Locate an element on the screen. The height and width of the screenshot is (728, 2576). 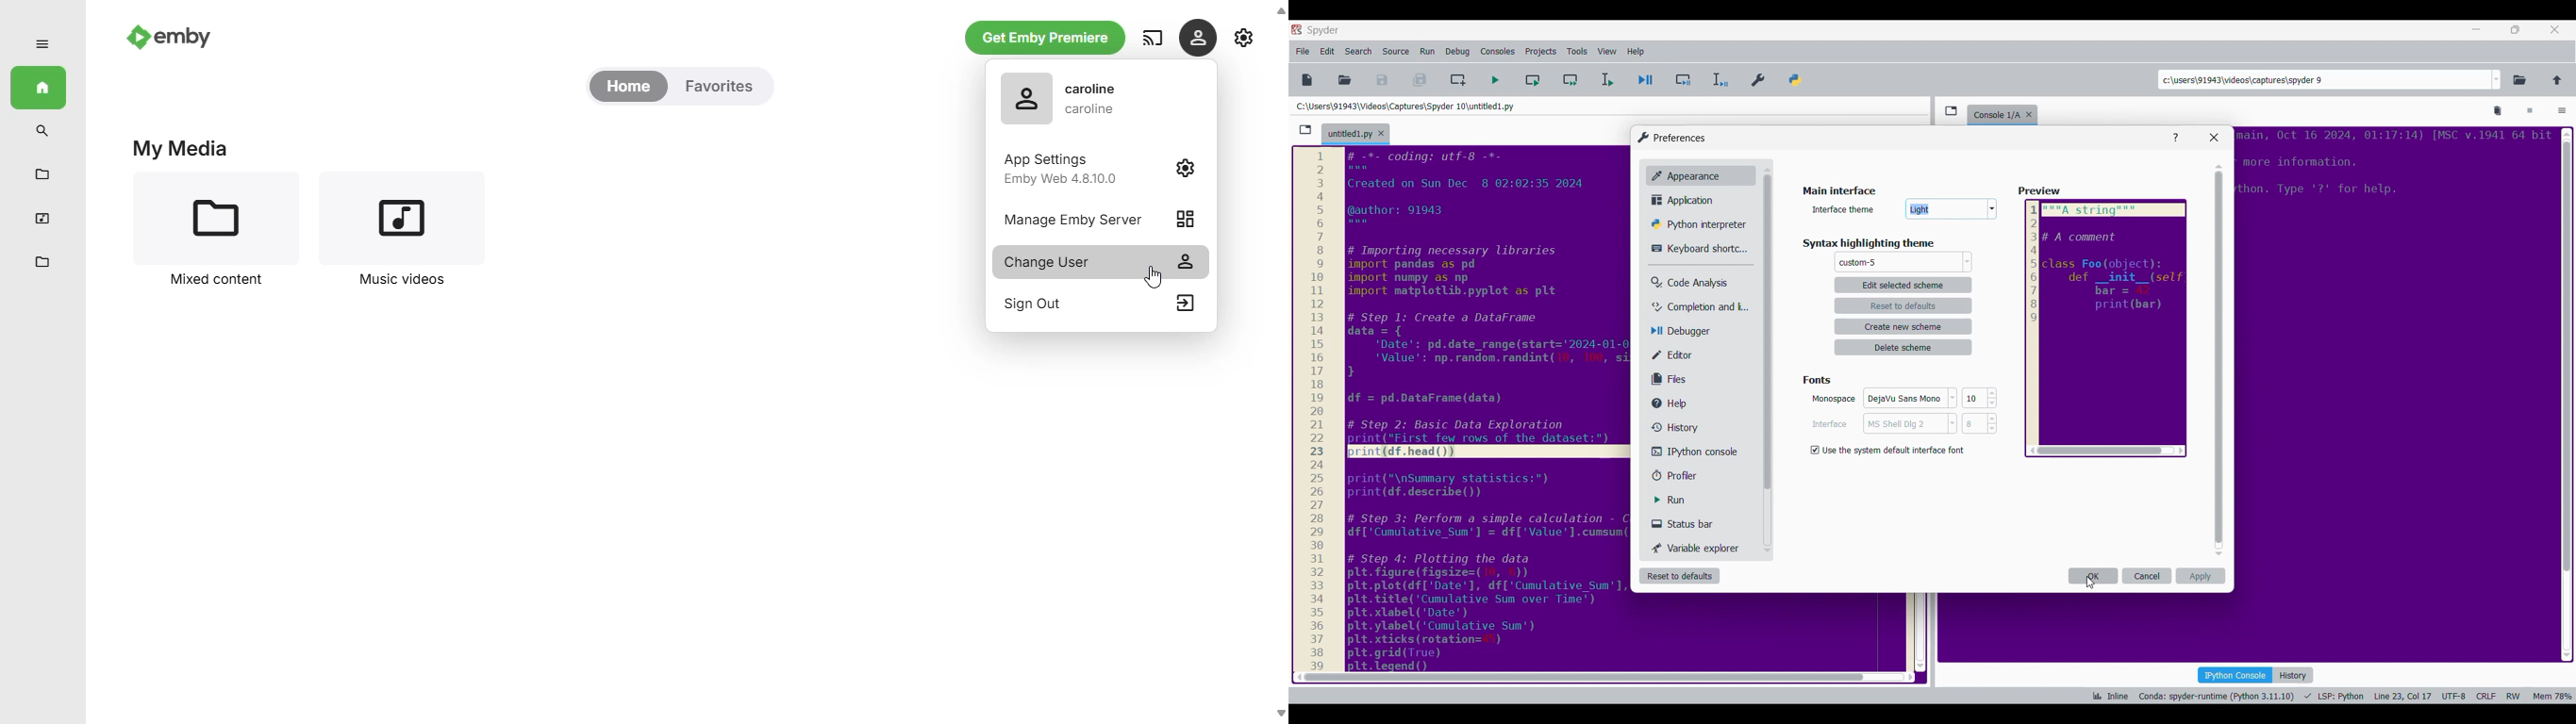
Files is located at coordinates (1672, 379).